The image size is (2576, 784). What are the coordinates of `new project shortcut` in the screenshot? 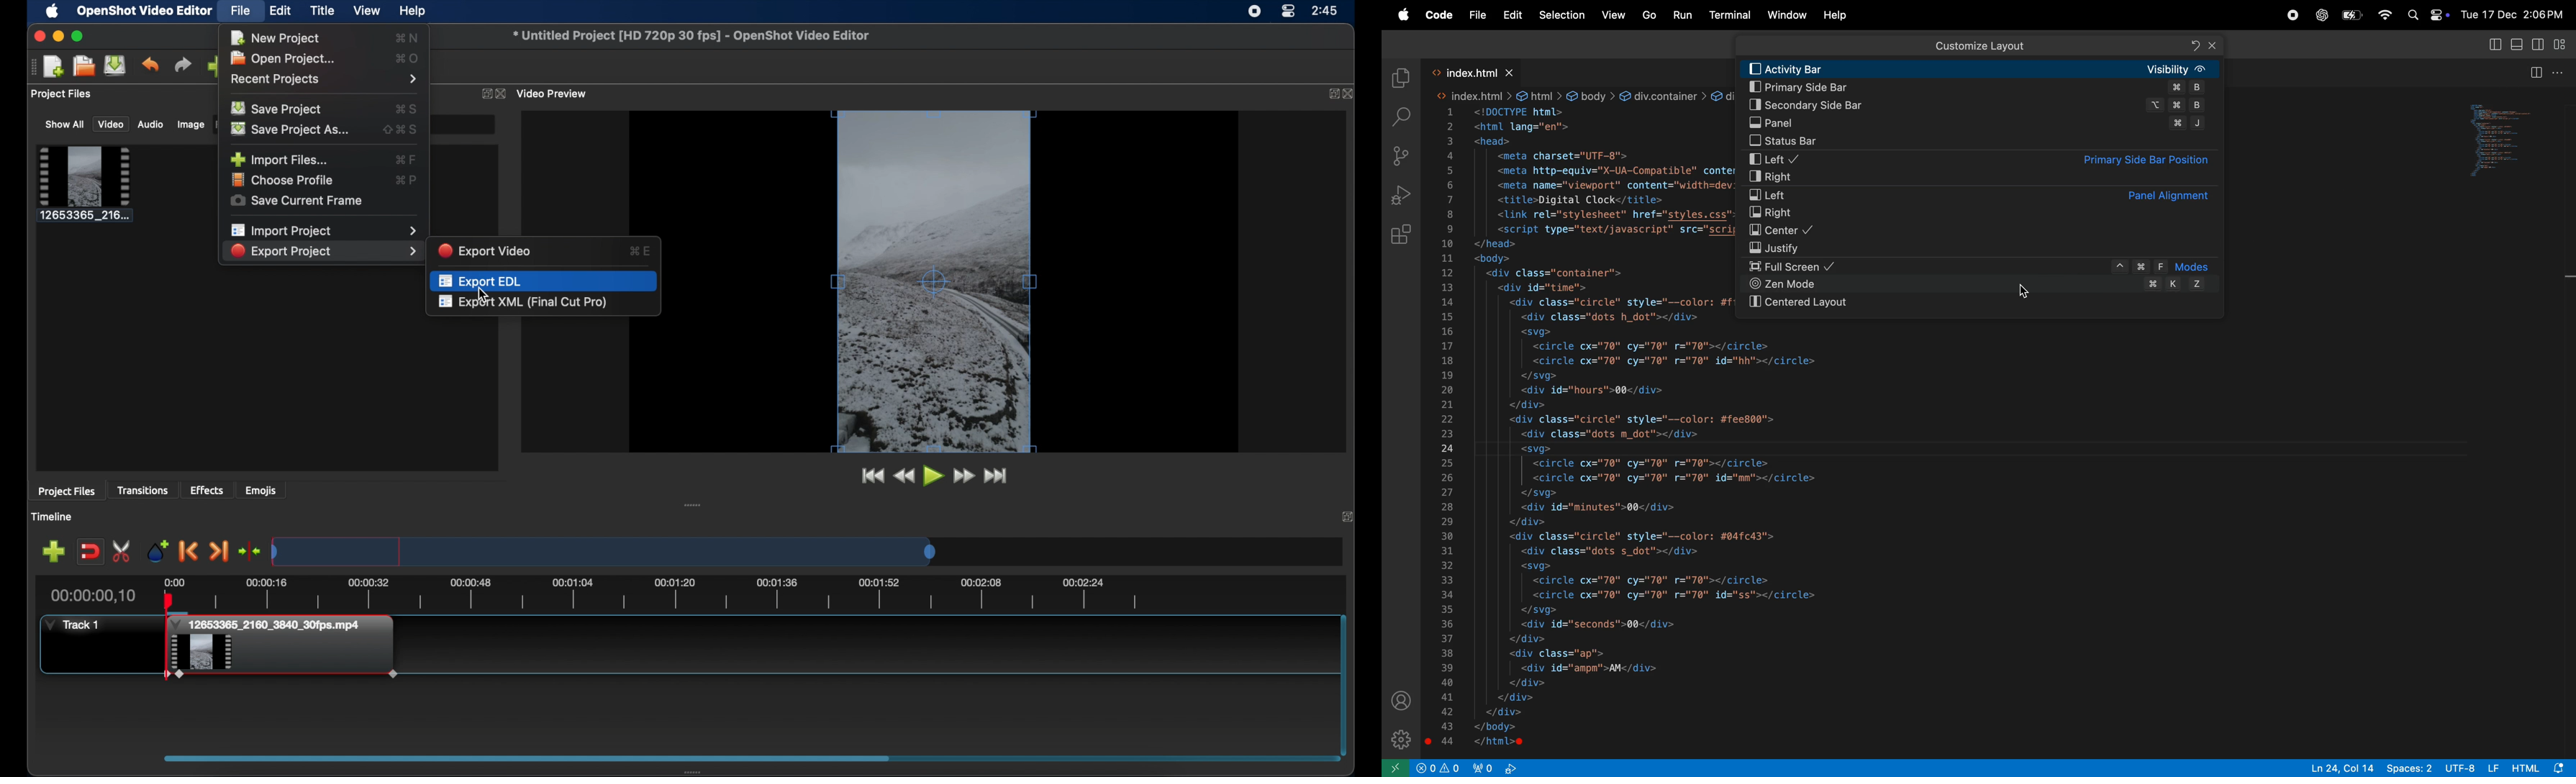 It's located at (409, 37).